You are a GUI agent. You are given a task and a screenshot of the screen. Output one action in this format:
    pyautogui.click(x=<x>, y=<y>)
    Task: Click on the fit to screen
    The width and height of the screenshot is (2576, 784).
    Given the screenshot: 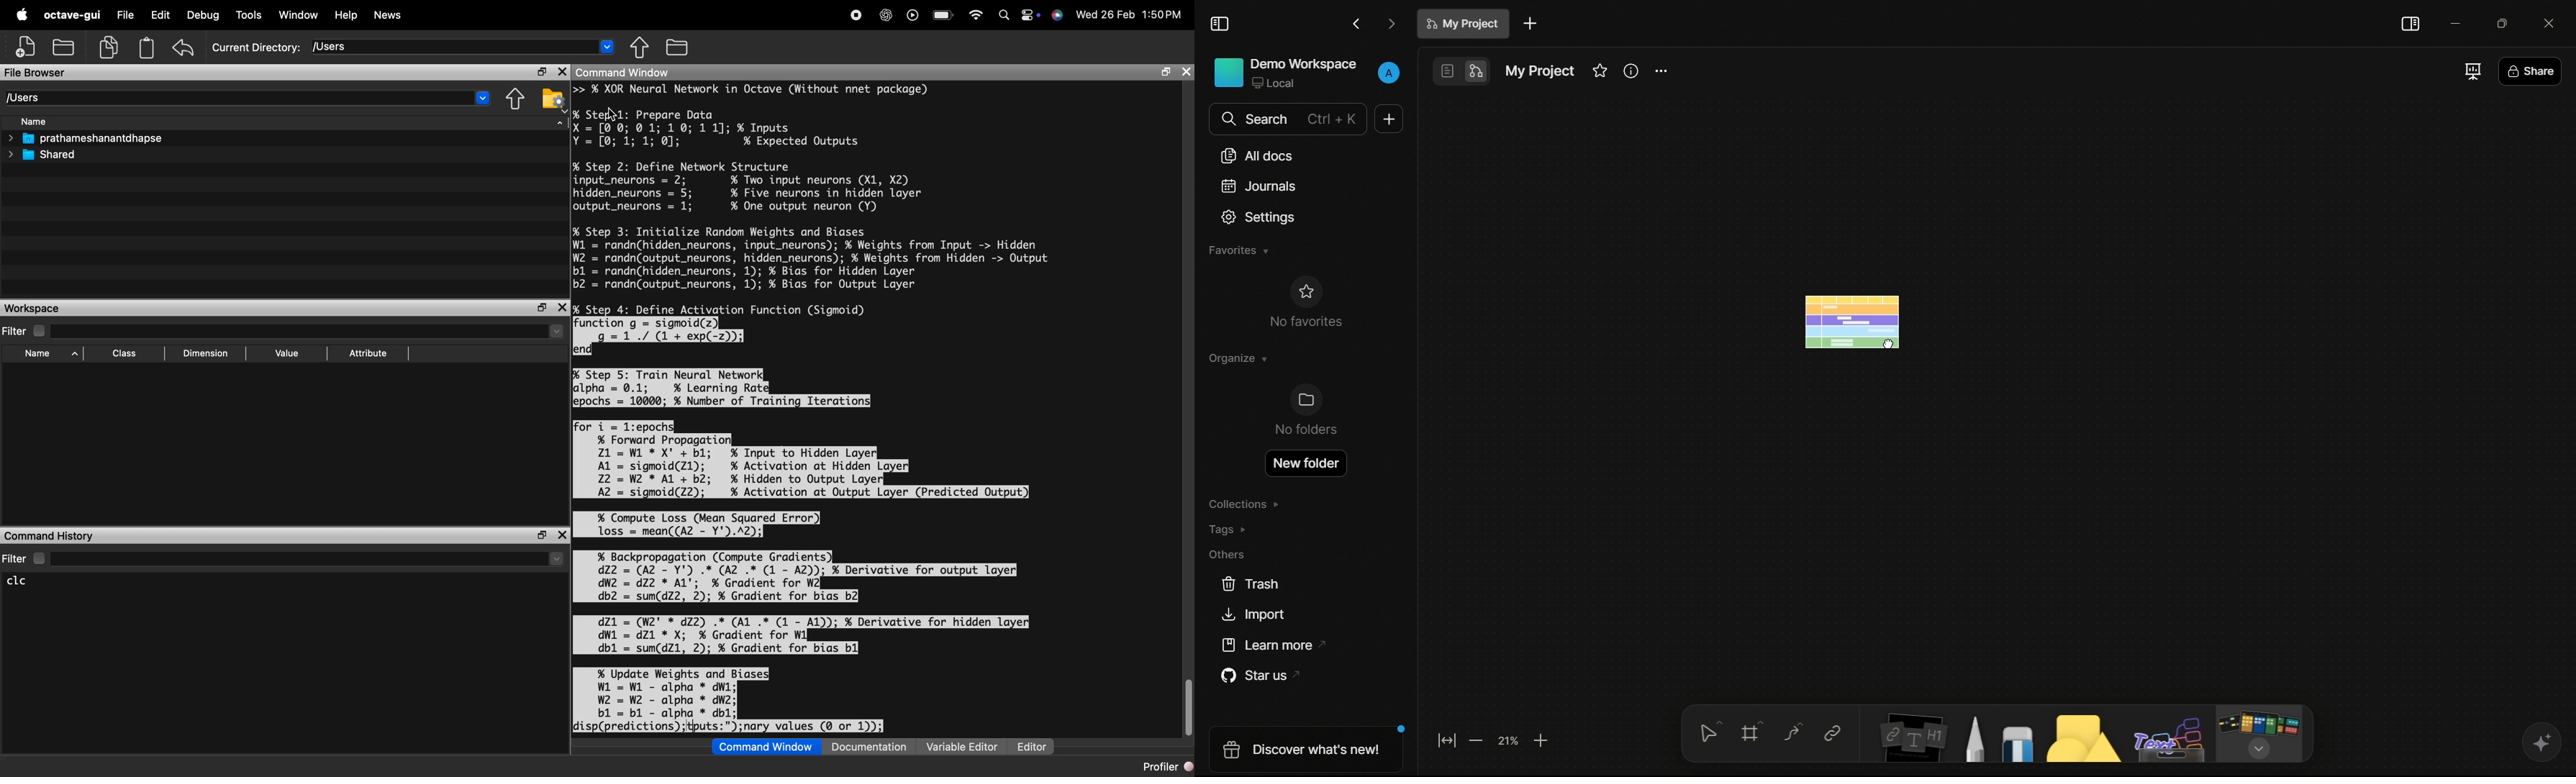 What is the action you would take?
    pyautogui.click(x=1446, y=743)
    